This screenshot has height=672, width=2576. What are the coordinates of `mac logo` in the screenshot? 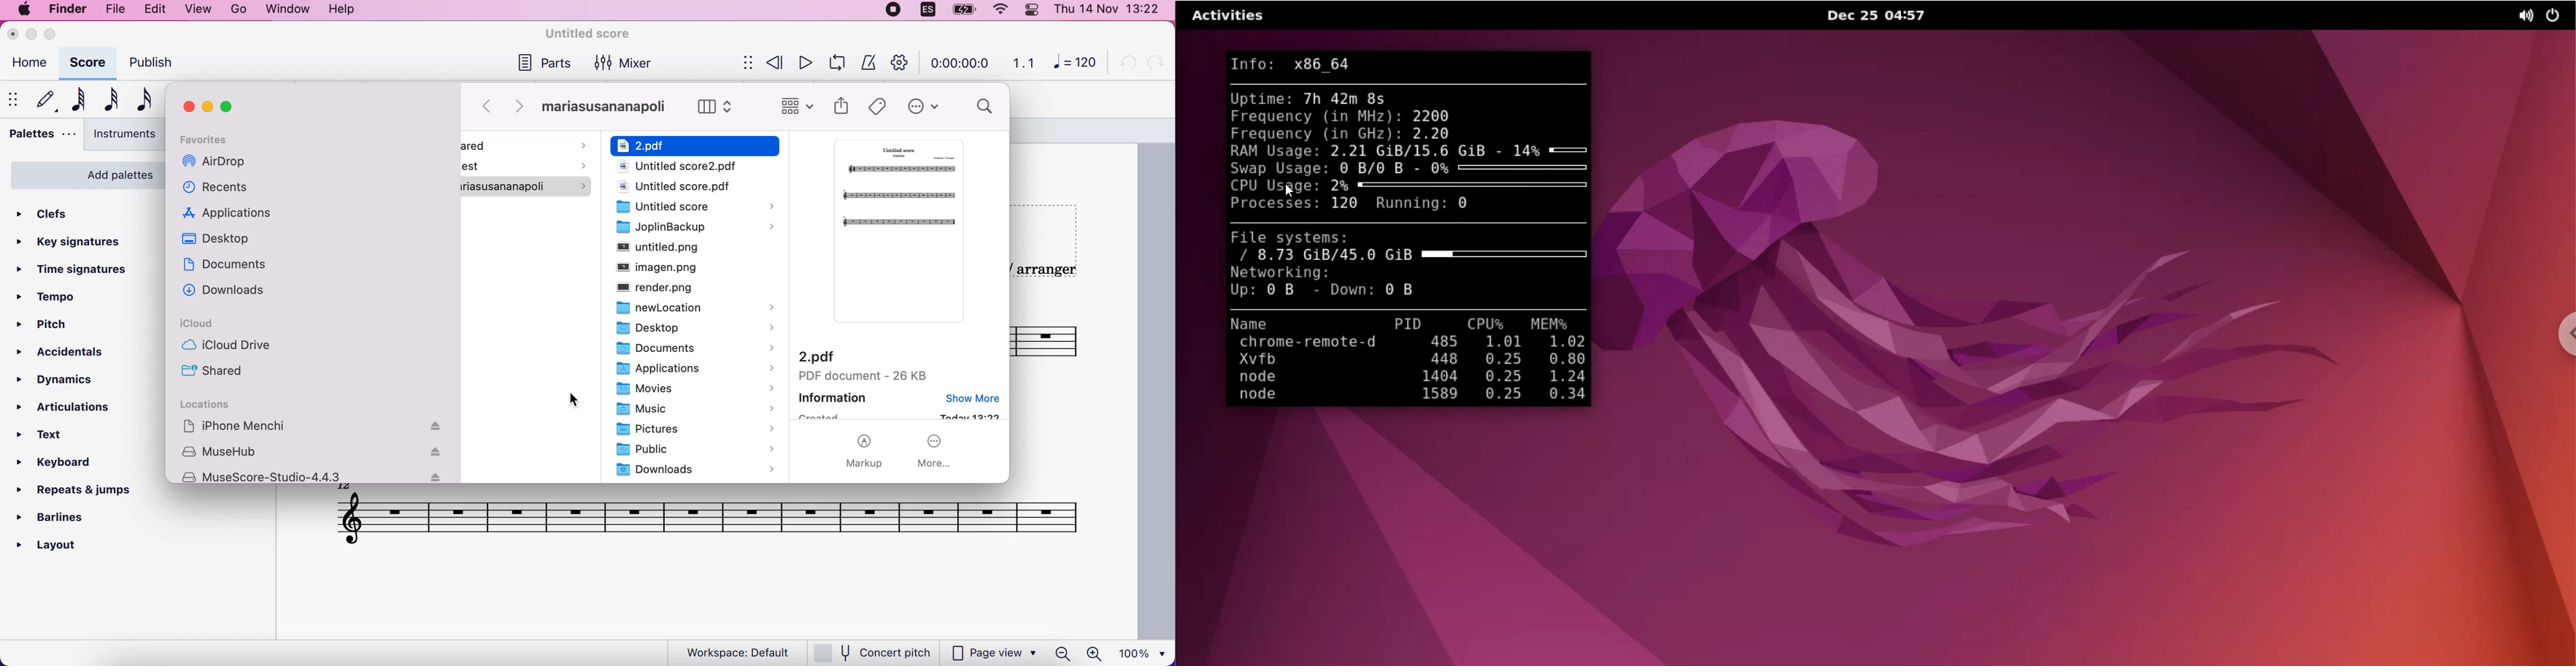 It's located at (23, 11).